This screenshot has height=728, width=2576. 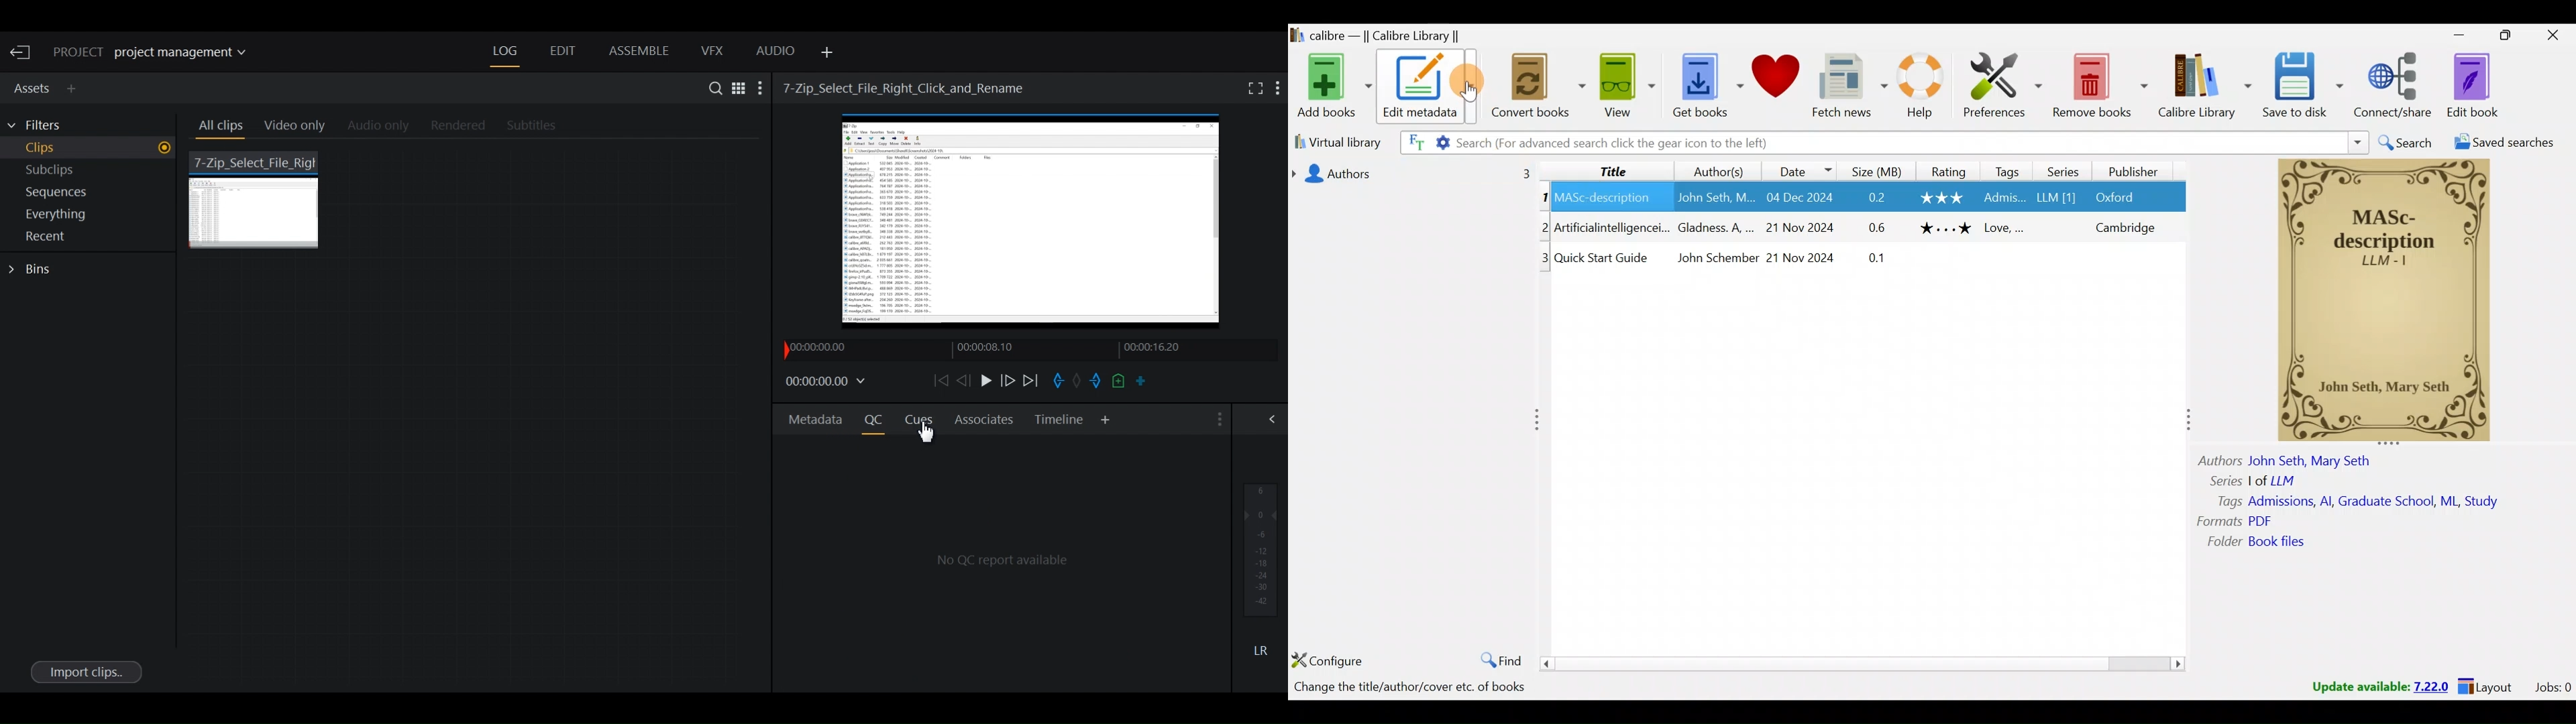 I want to click on VFX, so click(x=713, y=51).